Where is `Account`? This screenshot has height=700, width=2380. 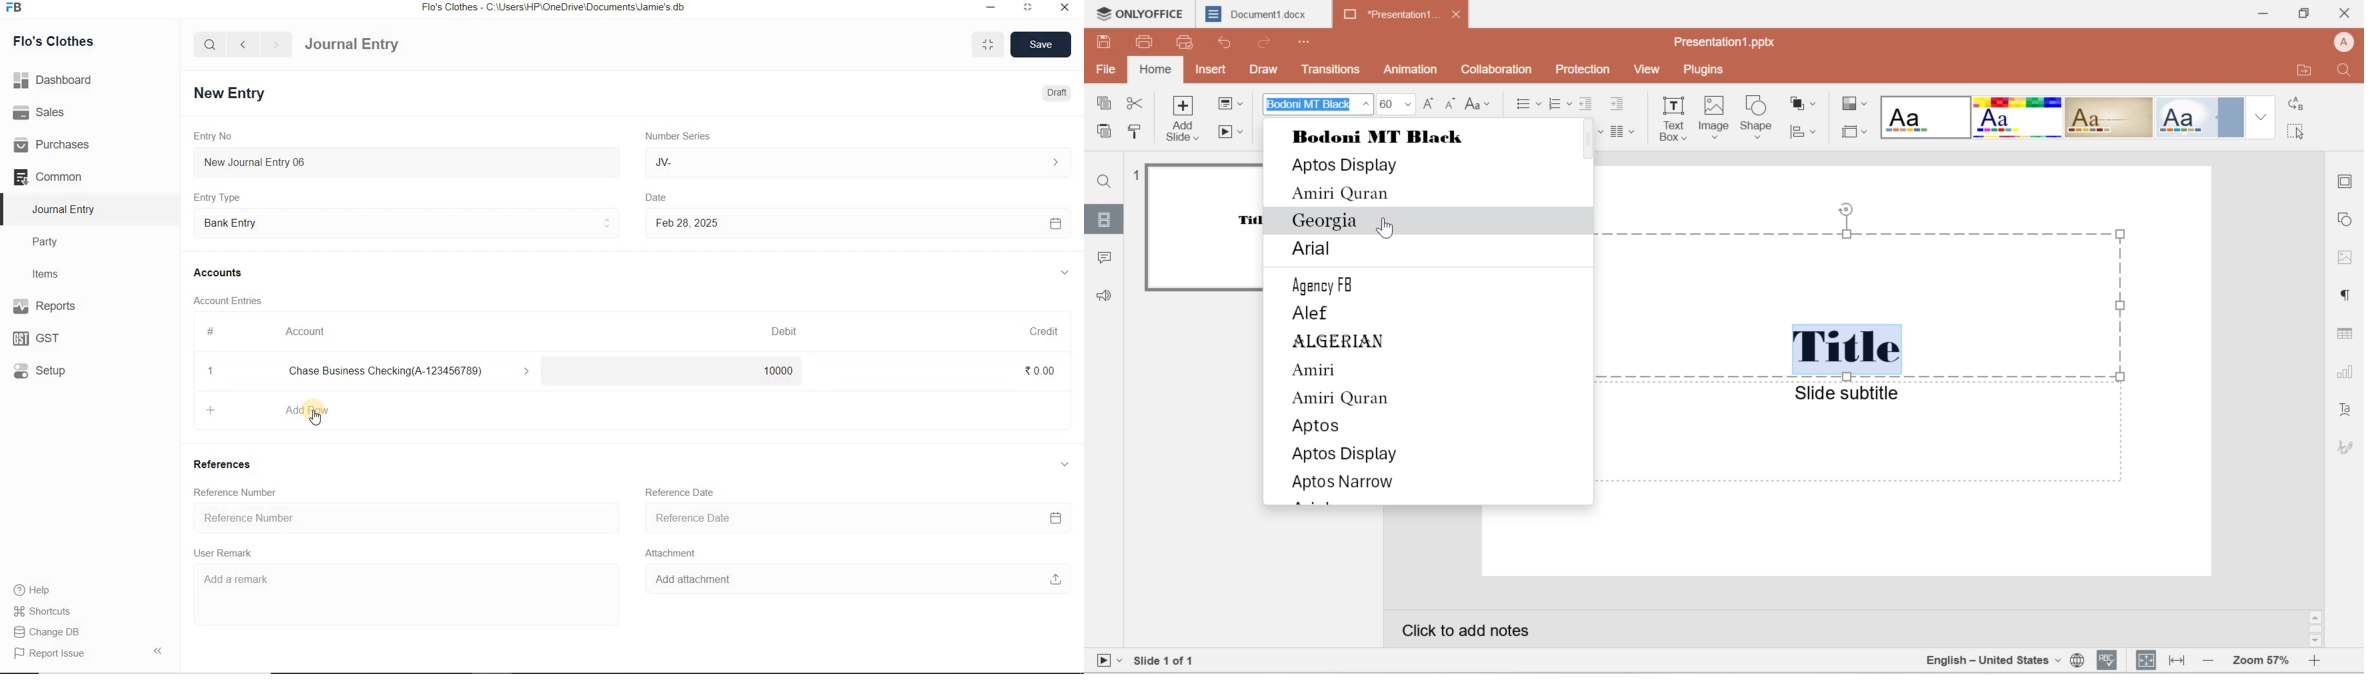 Account is located at coordinates (309, 332).